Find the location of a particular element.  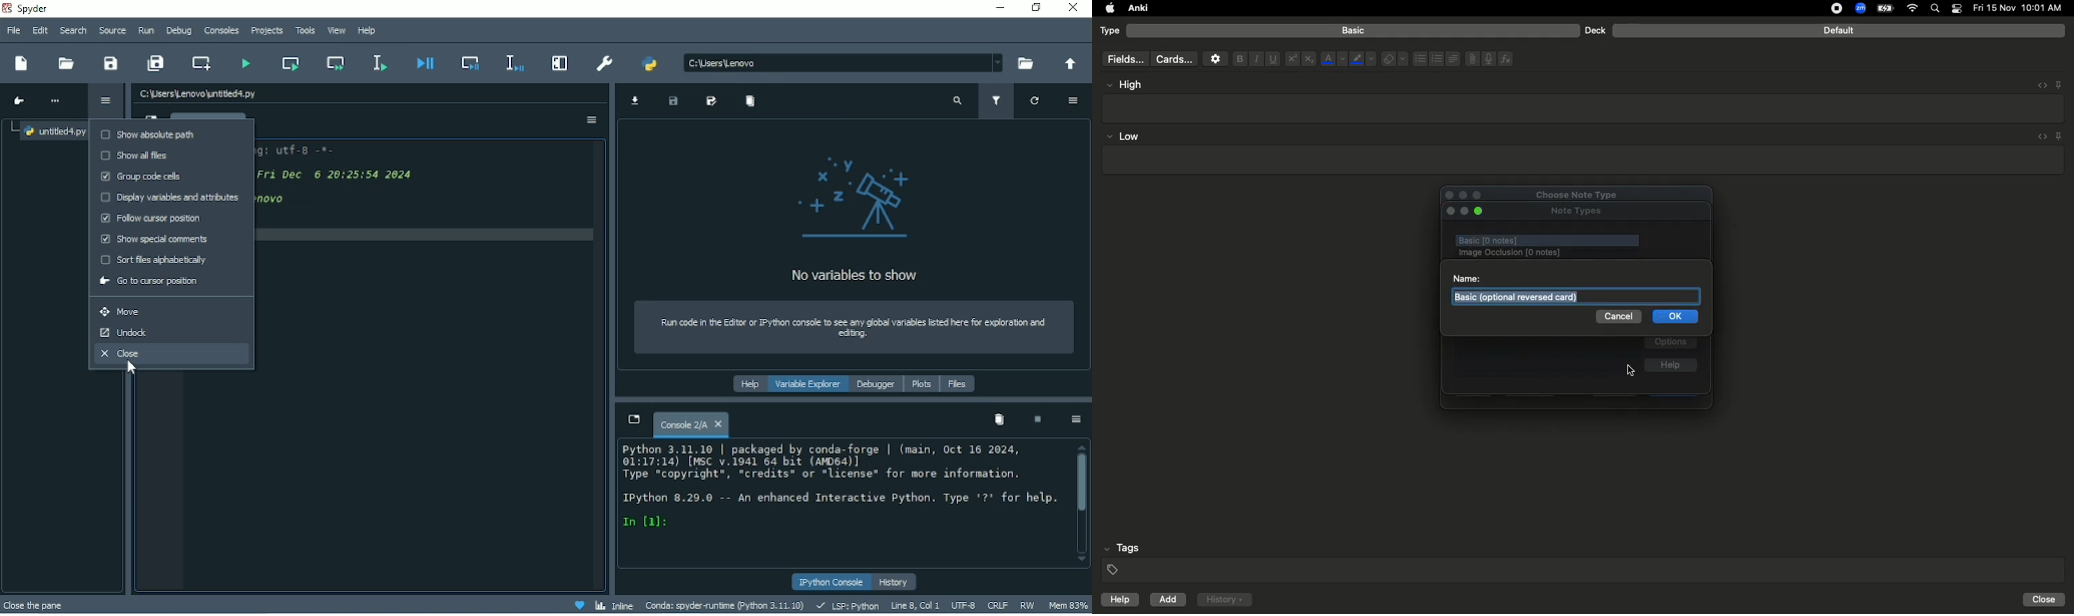

dropdown is located at coordinates (993, 64).